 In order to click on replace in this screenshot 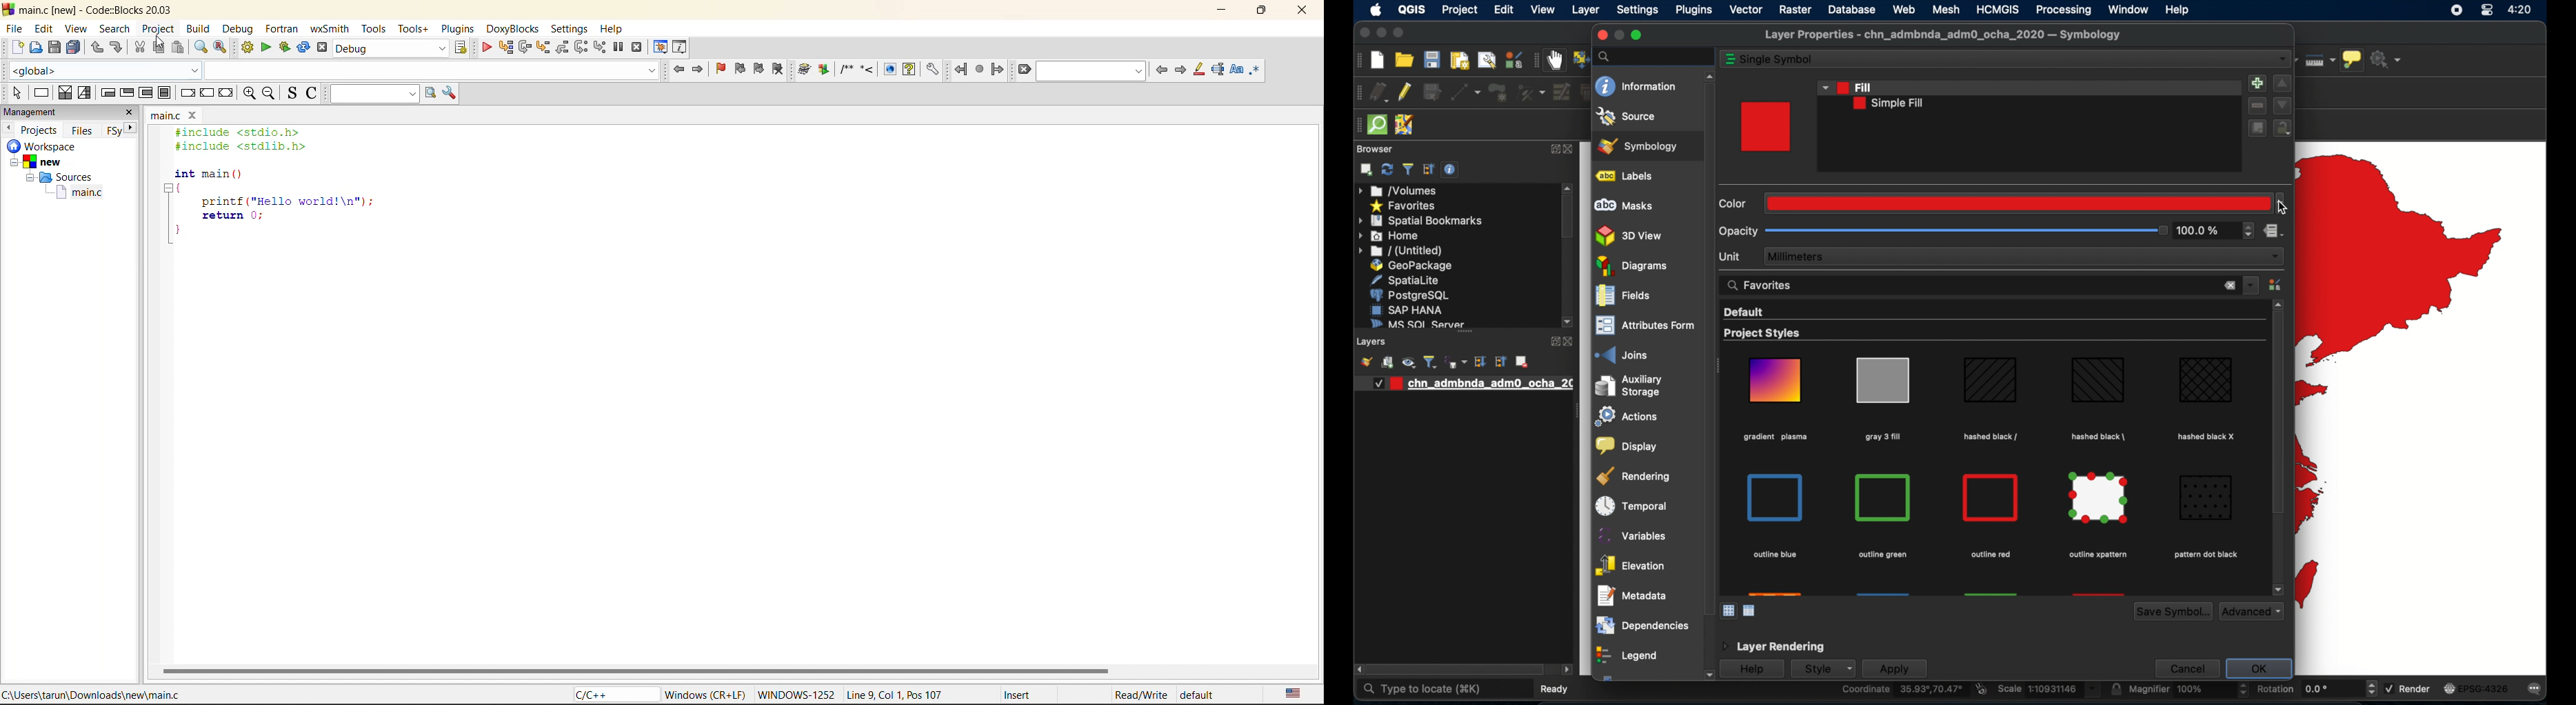, I will do `click(220, 46)`.